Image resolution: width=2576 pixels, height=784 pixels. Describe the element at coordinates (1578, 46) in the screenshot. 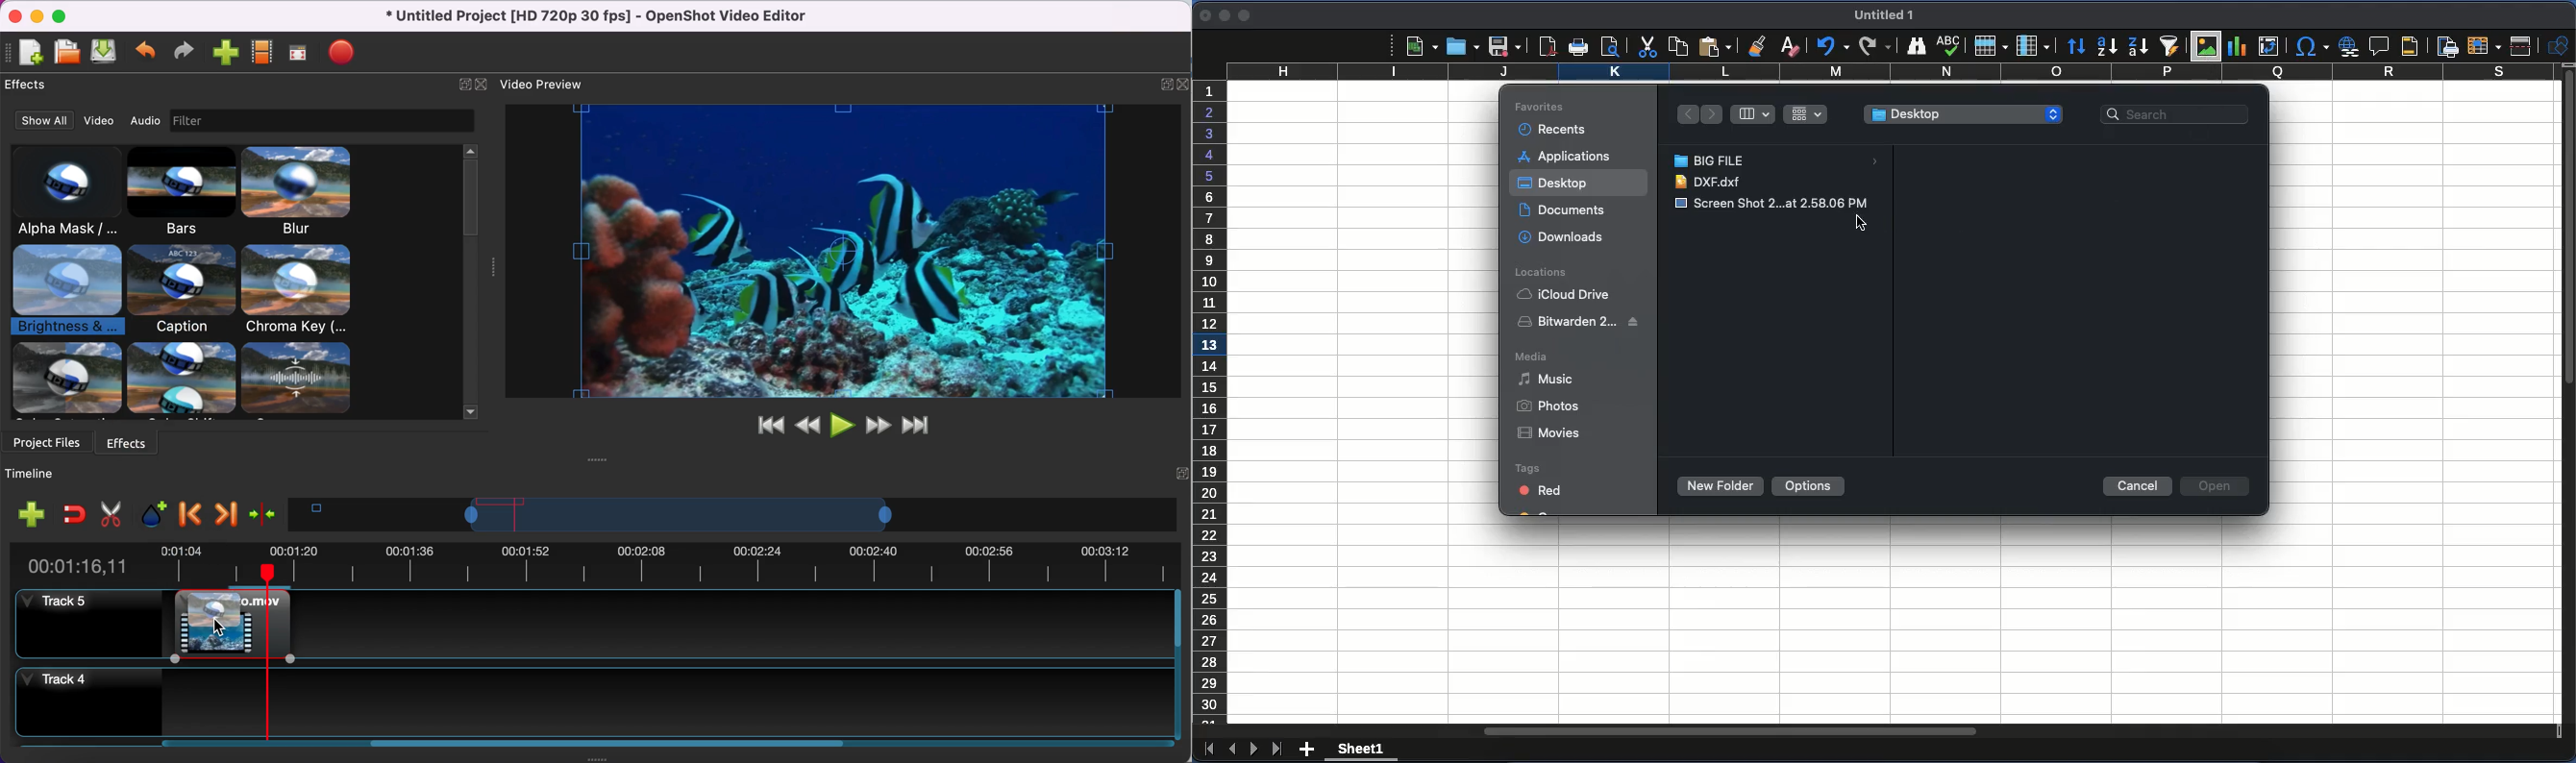

I see `print` at that location.